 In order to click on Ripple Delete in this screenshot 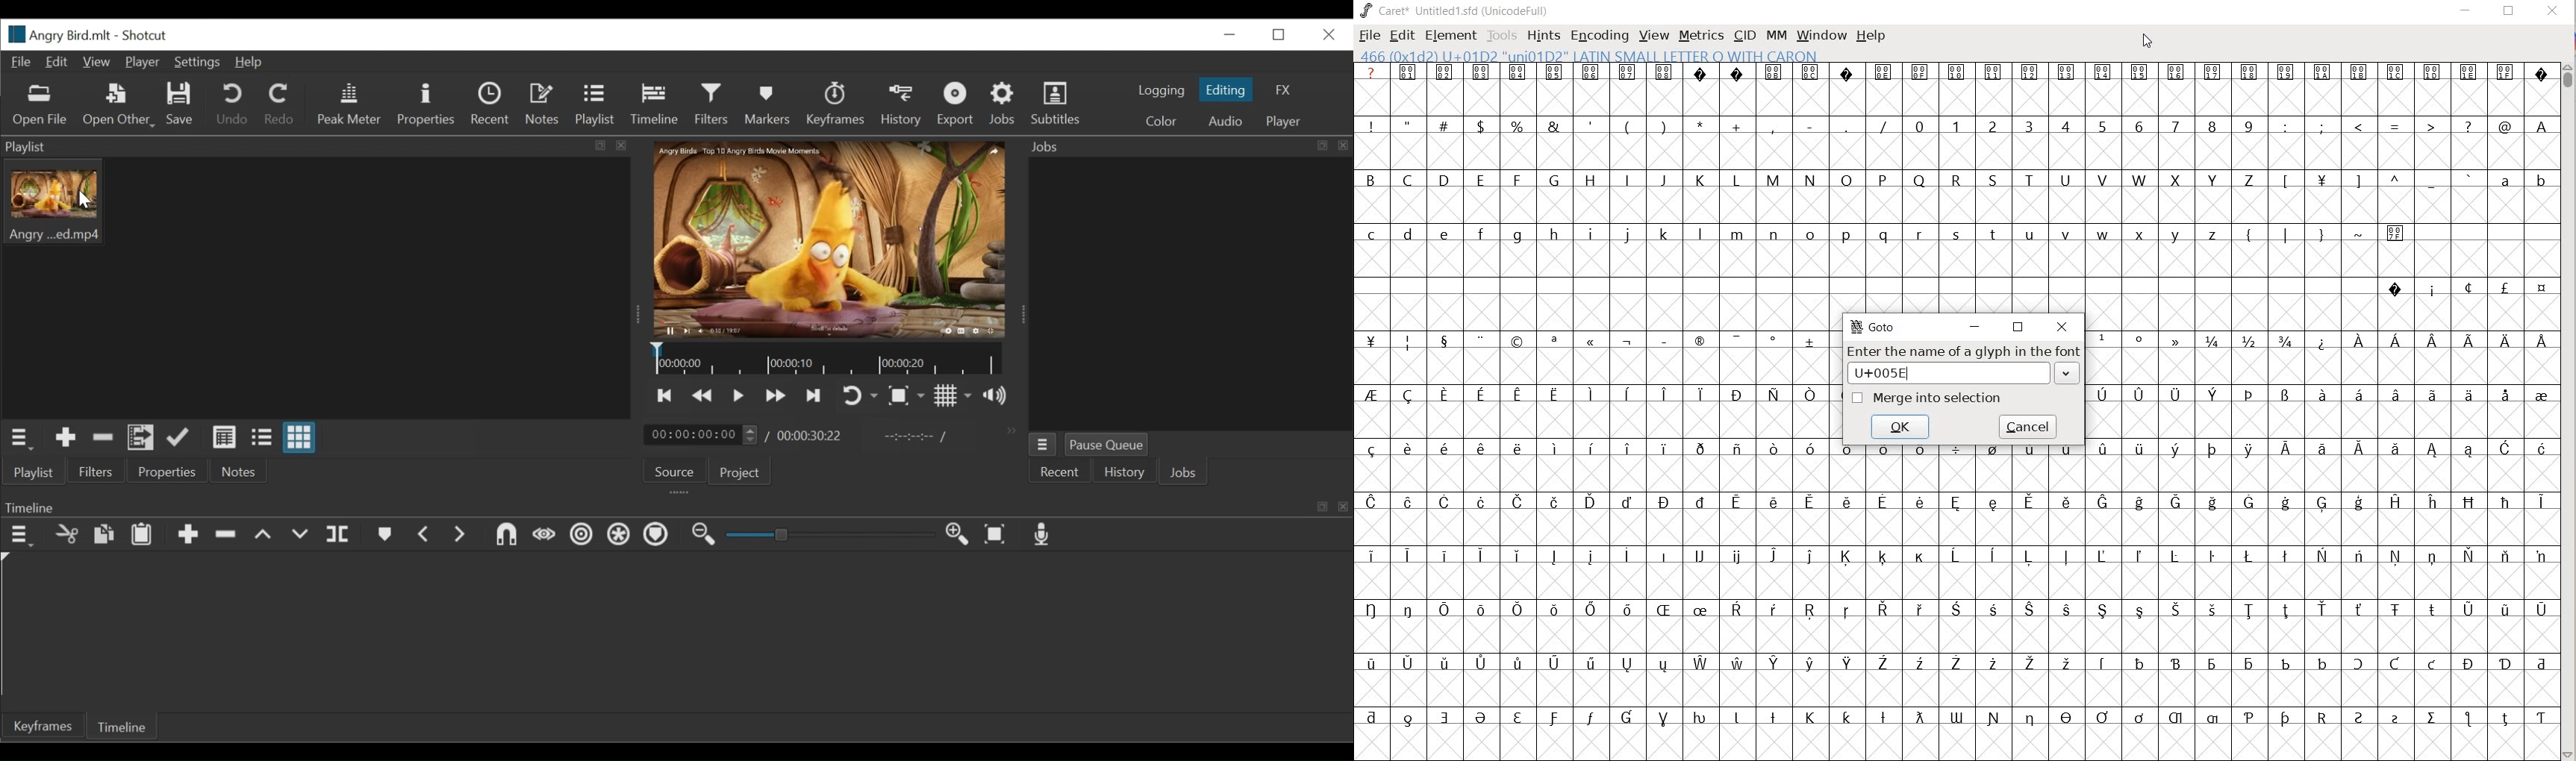, I will do `click(225, 536)`.